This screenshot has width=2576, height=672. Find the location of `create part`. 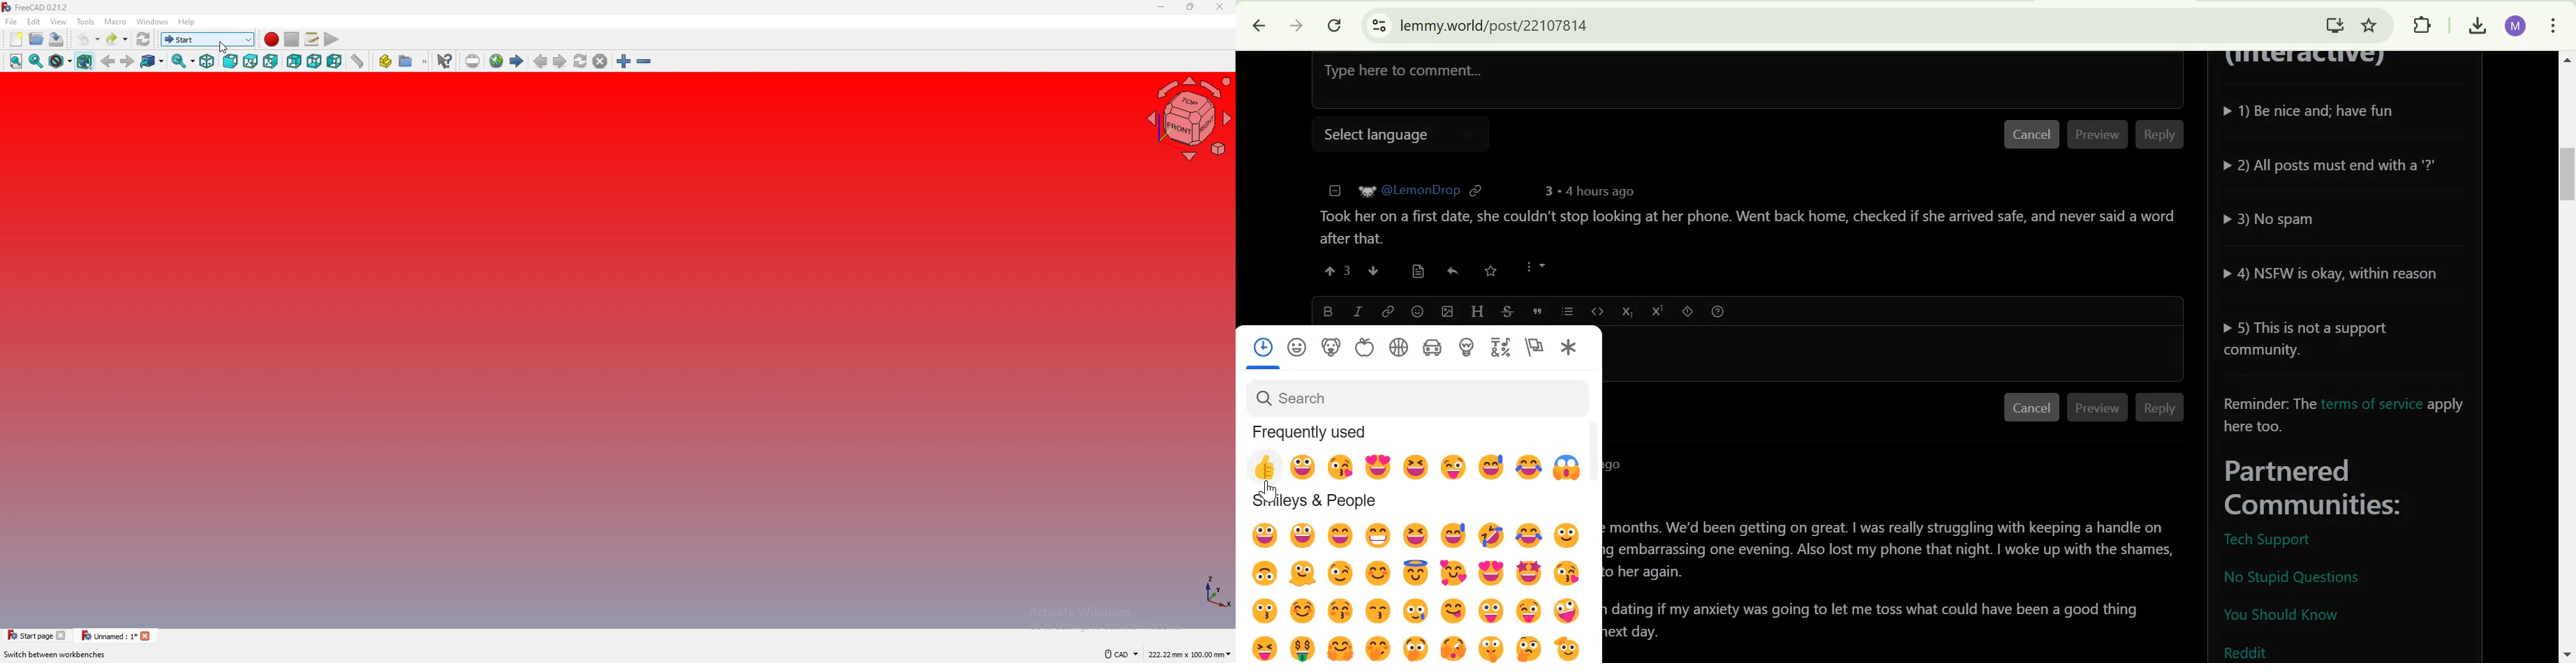

create part is located at coordinates (386, 62).